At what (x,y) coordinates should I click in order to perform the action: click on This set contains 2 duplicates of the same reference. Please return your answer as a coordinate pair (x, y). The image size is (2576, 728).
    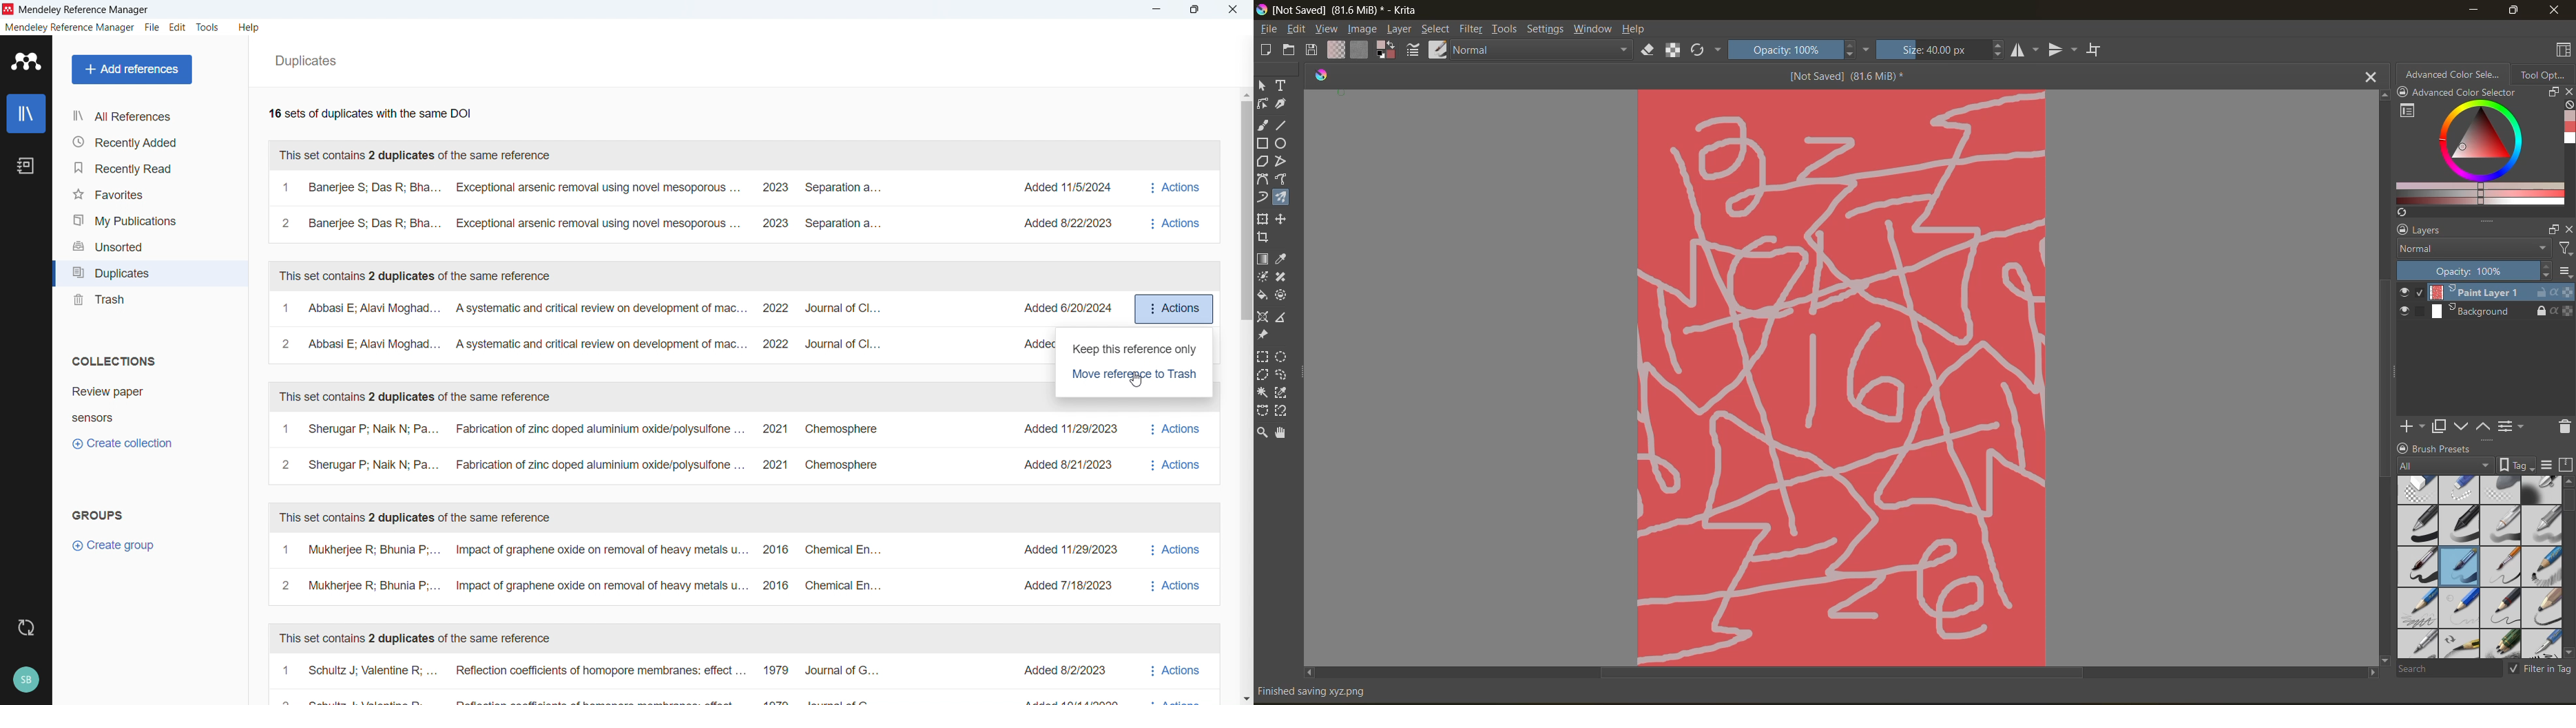
    Looking at the image, I should click on (423, 518).